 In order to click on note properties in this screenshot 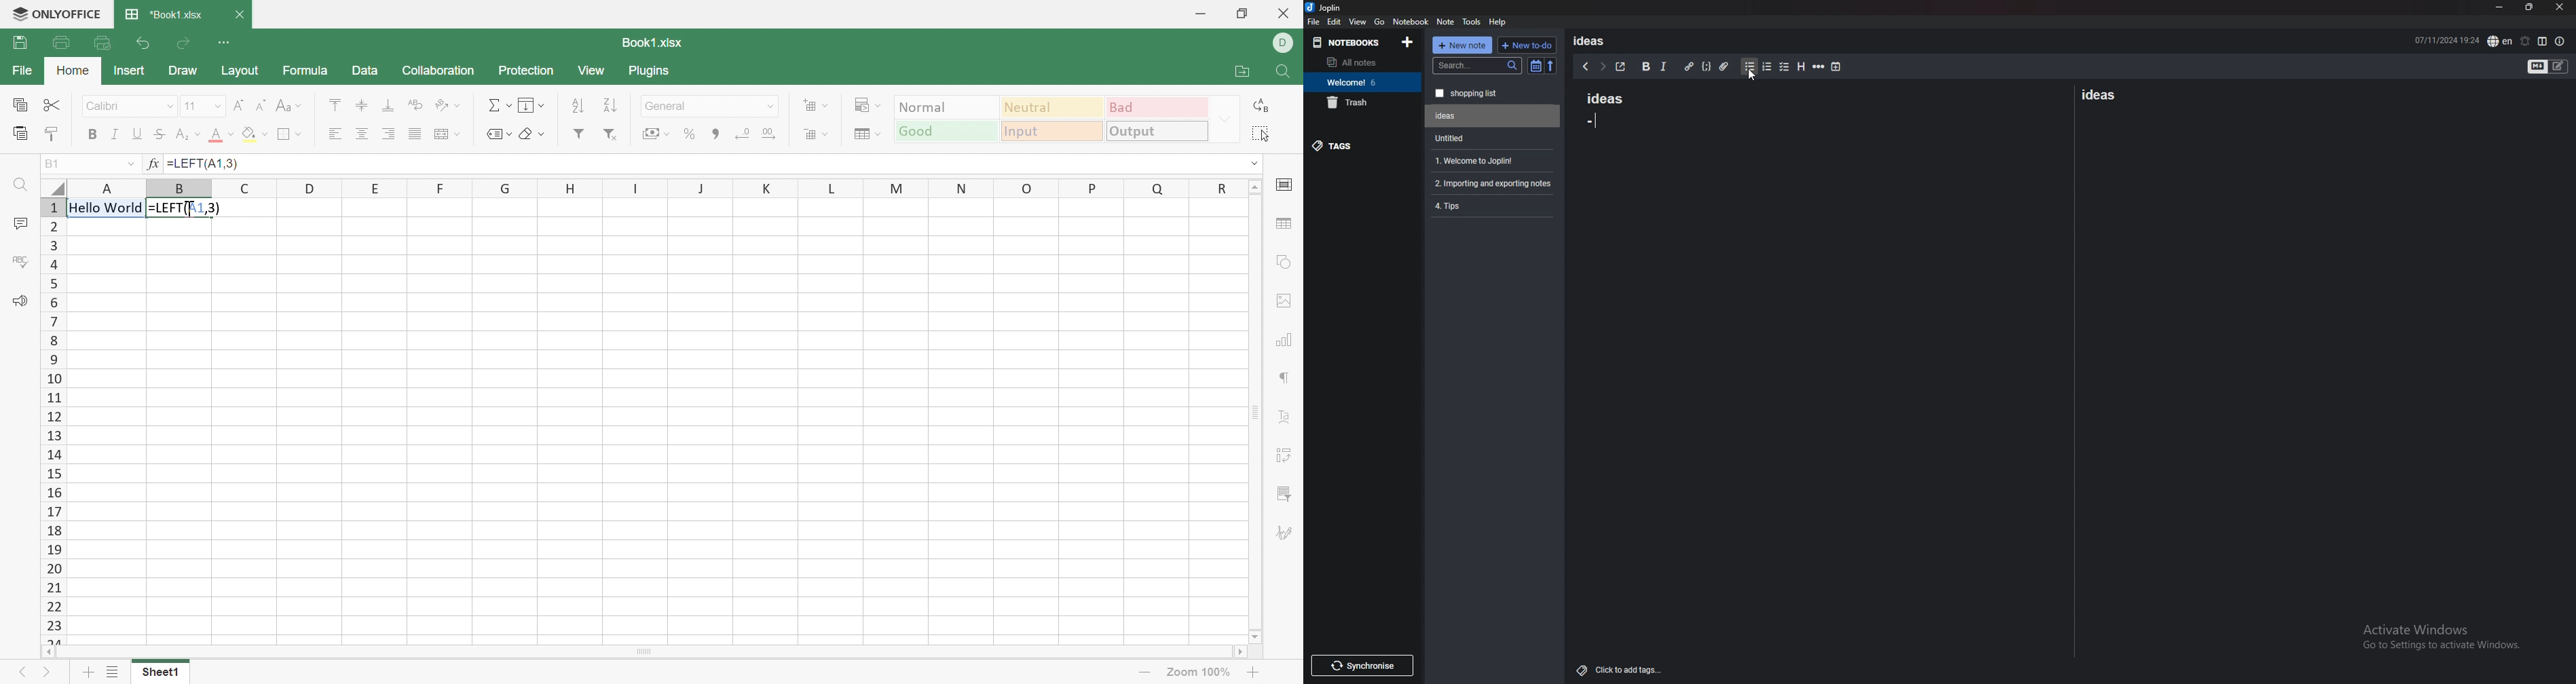, I will do `click(2560, 42)`.